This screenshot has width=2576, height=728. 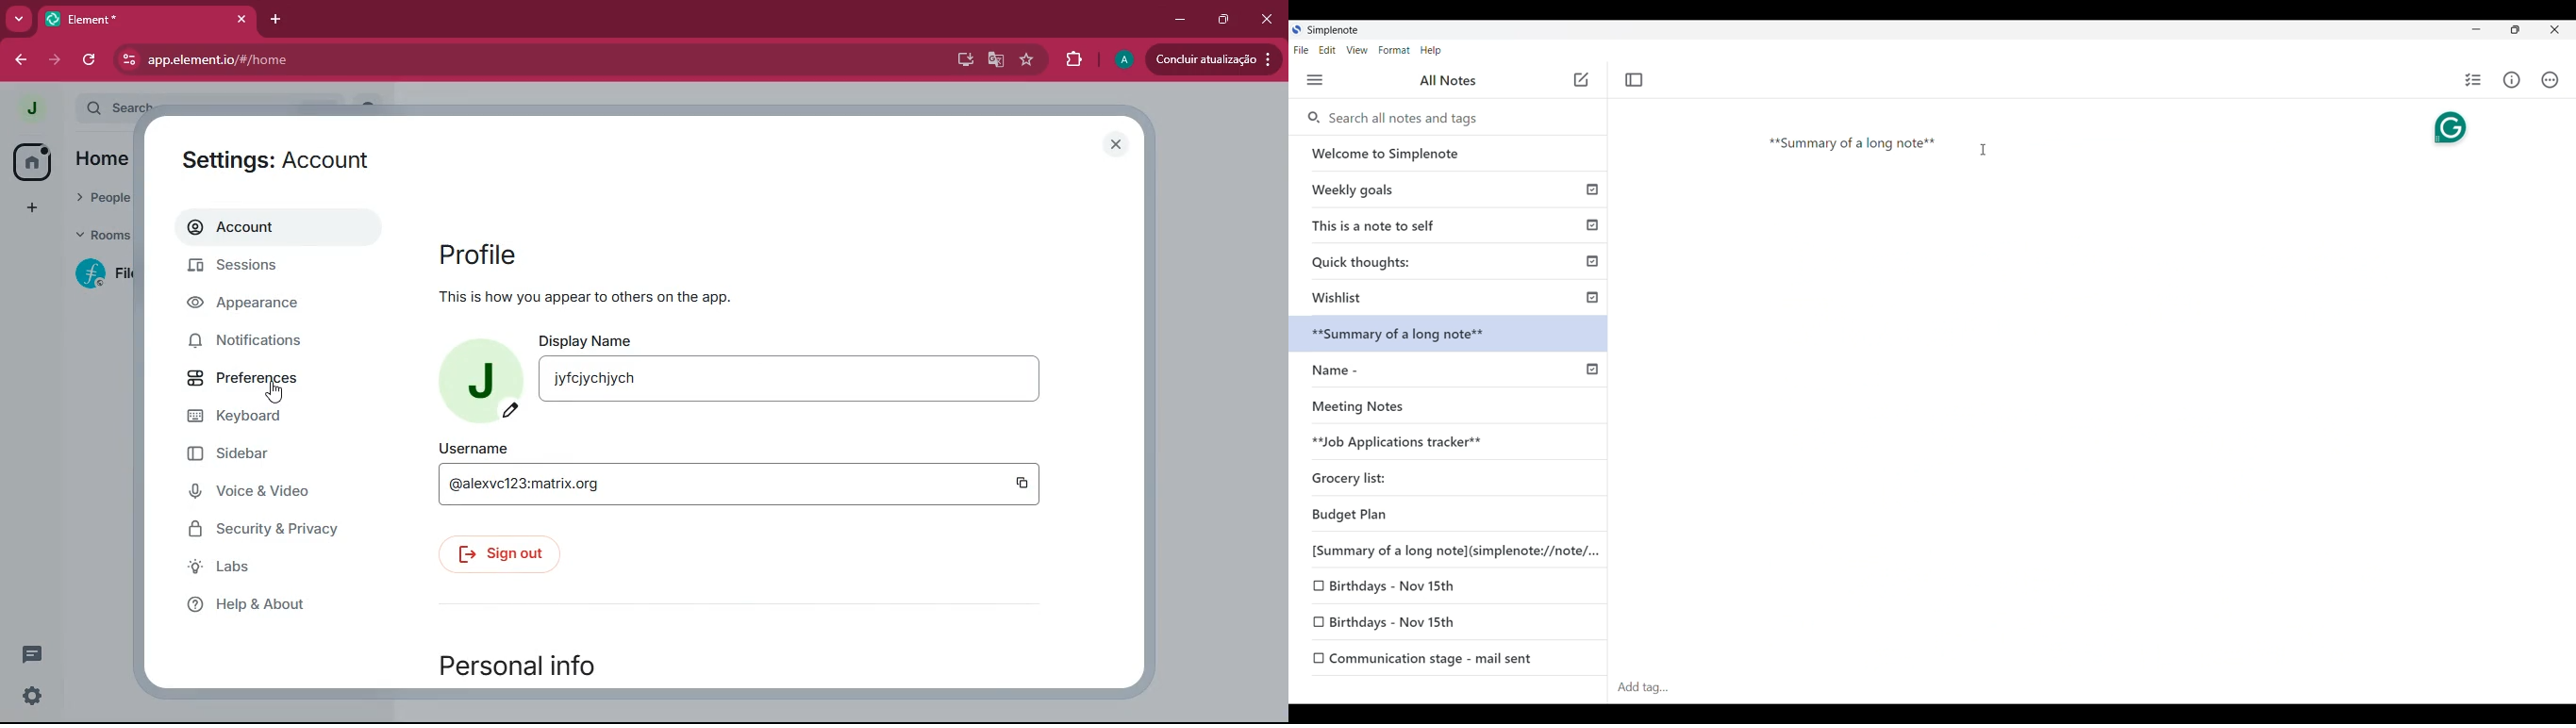 What do you see at coordinates (1450, 368) in the screenshot?
I see `Name` at bounding box center [1450, 368].